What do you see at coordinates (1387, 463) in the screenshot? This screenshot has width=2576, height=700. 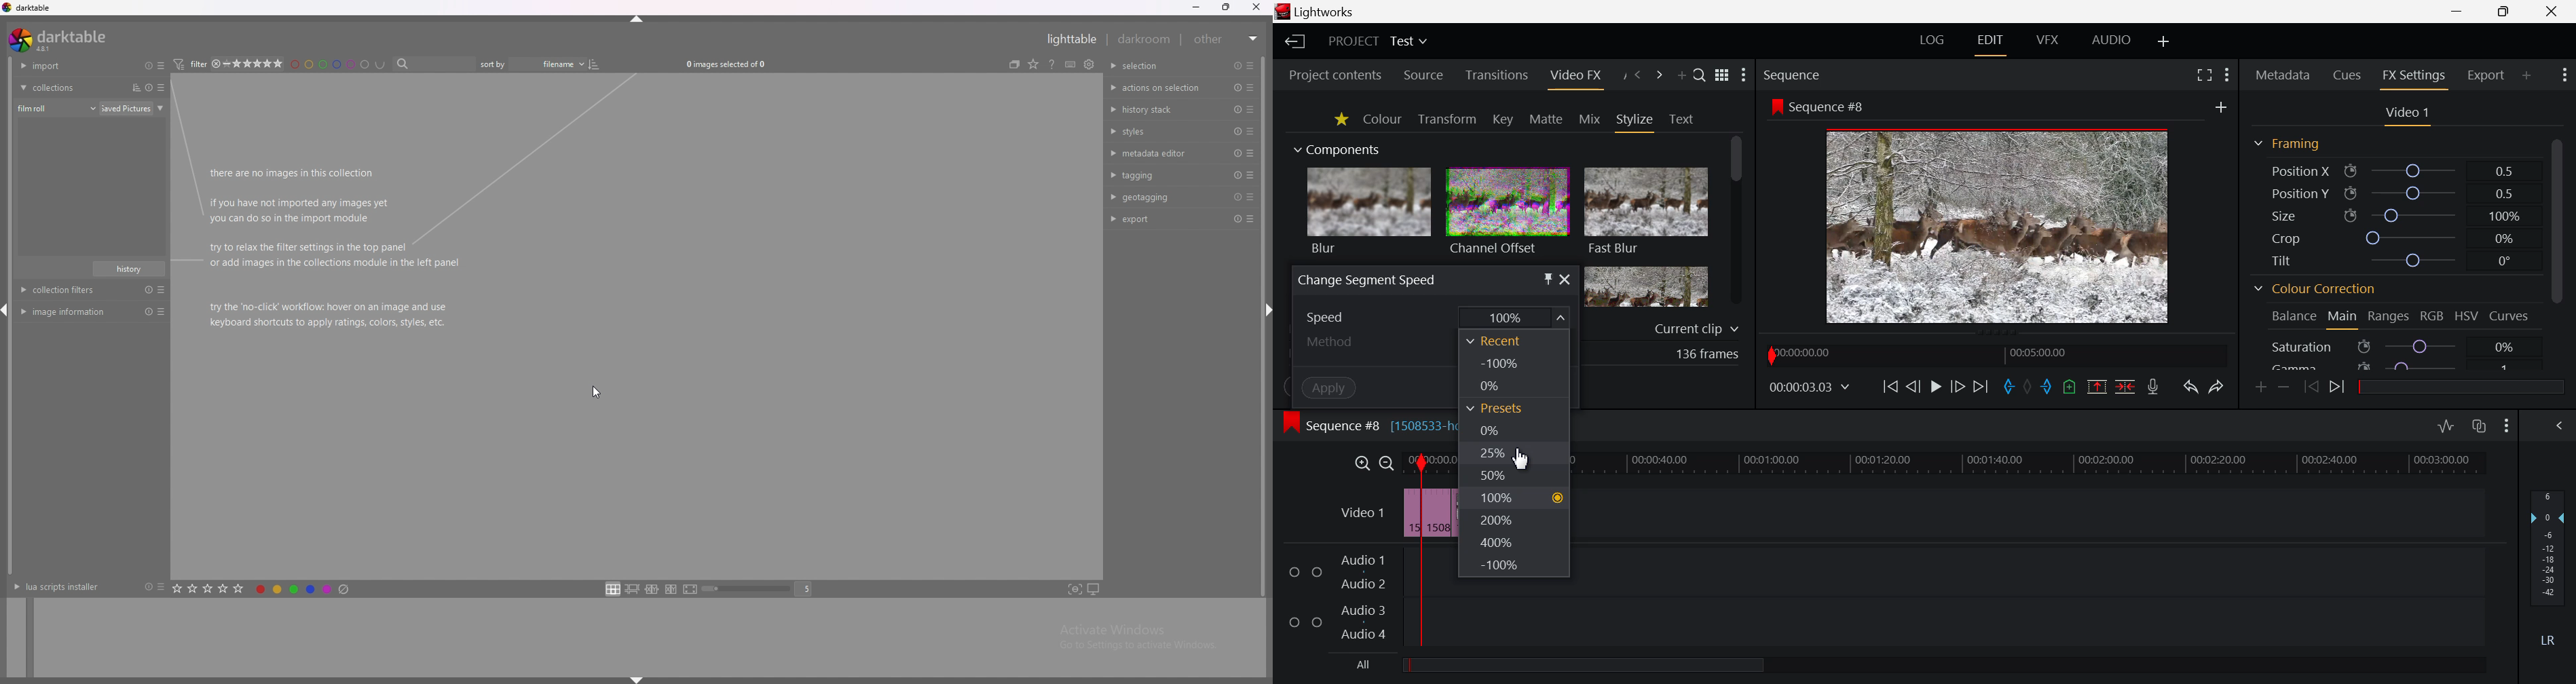 I see `Timeline Zoom Out` at bounding box center [1387, 463].